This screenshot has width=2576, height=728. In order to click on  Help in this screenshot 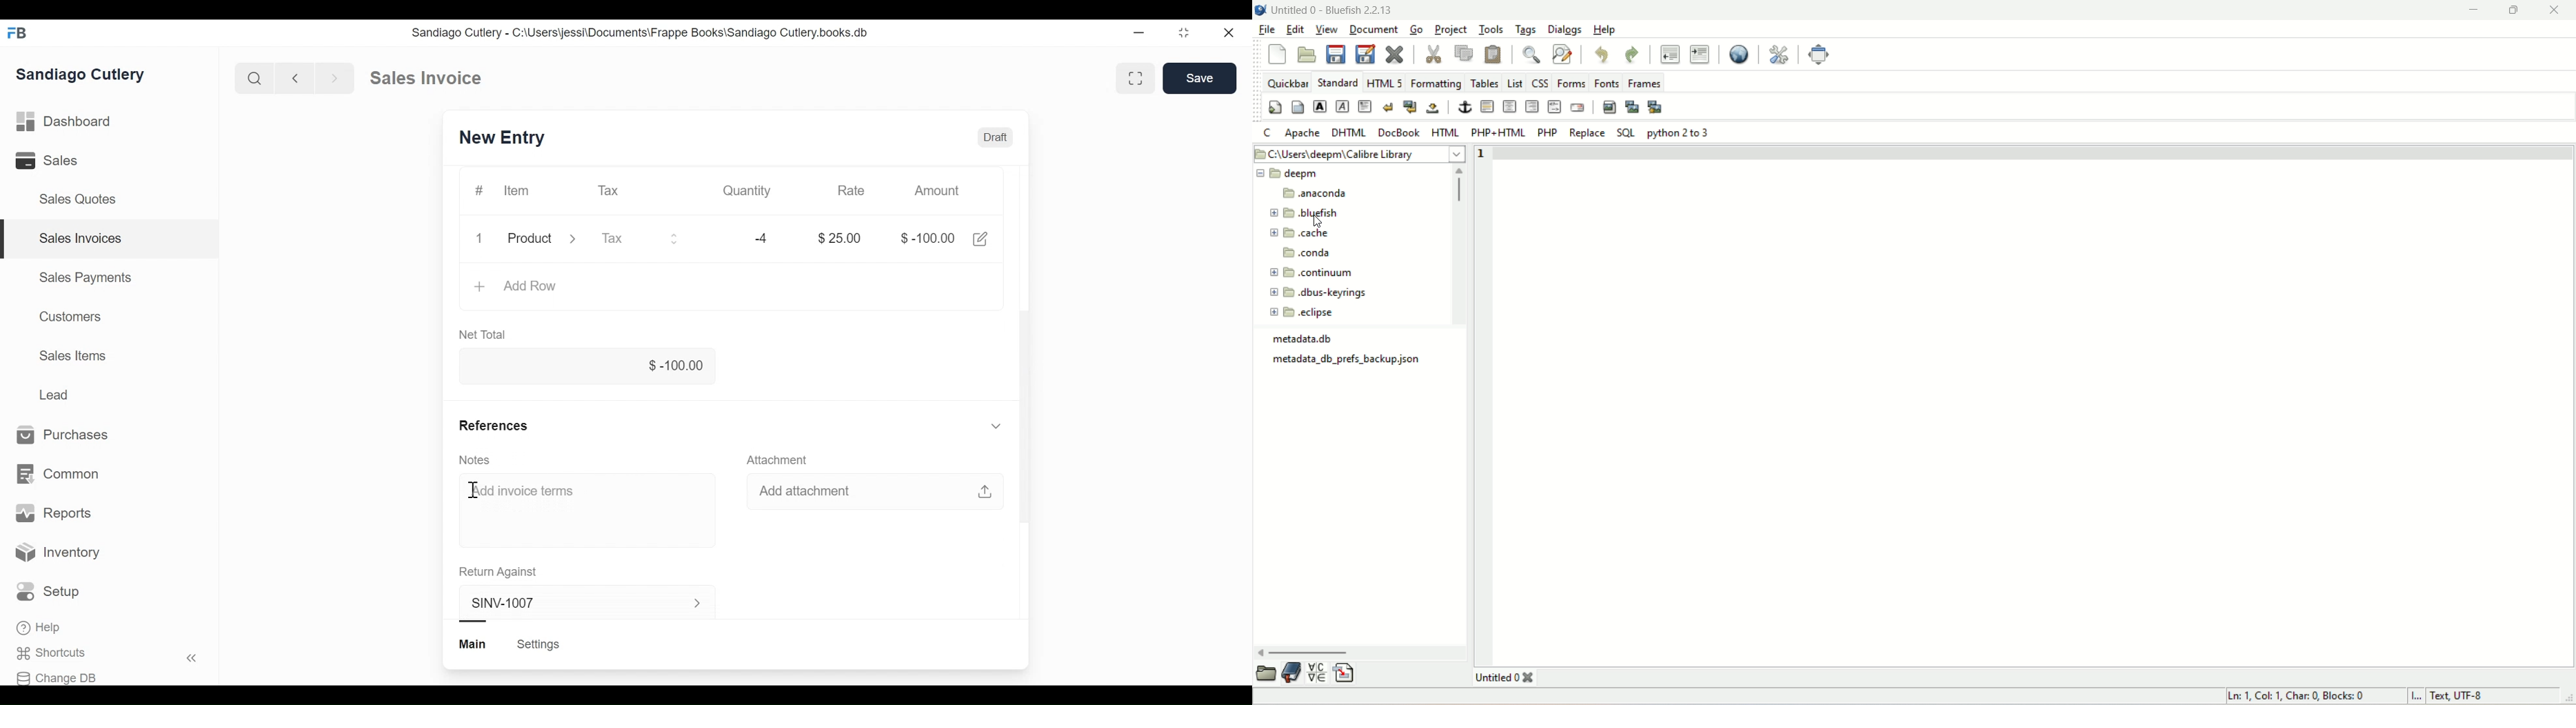, I will do `click(38, 627)`.